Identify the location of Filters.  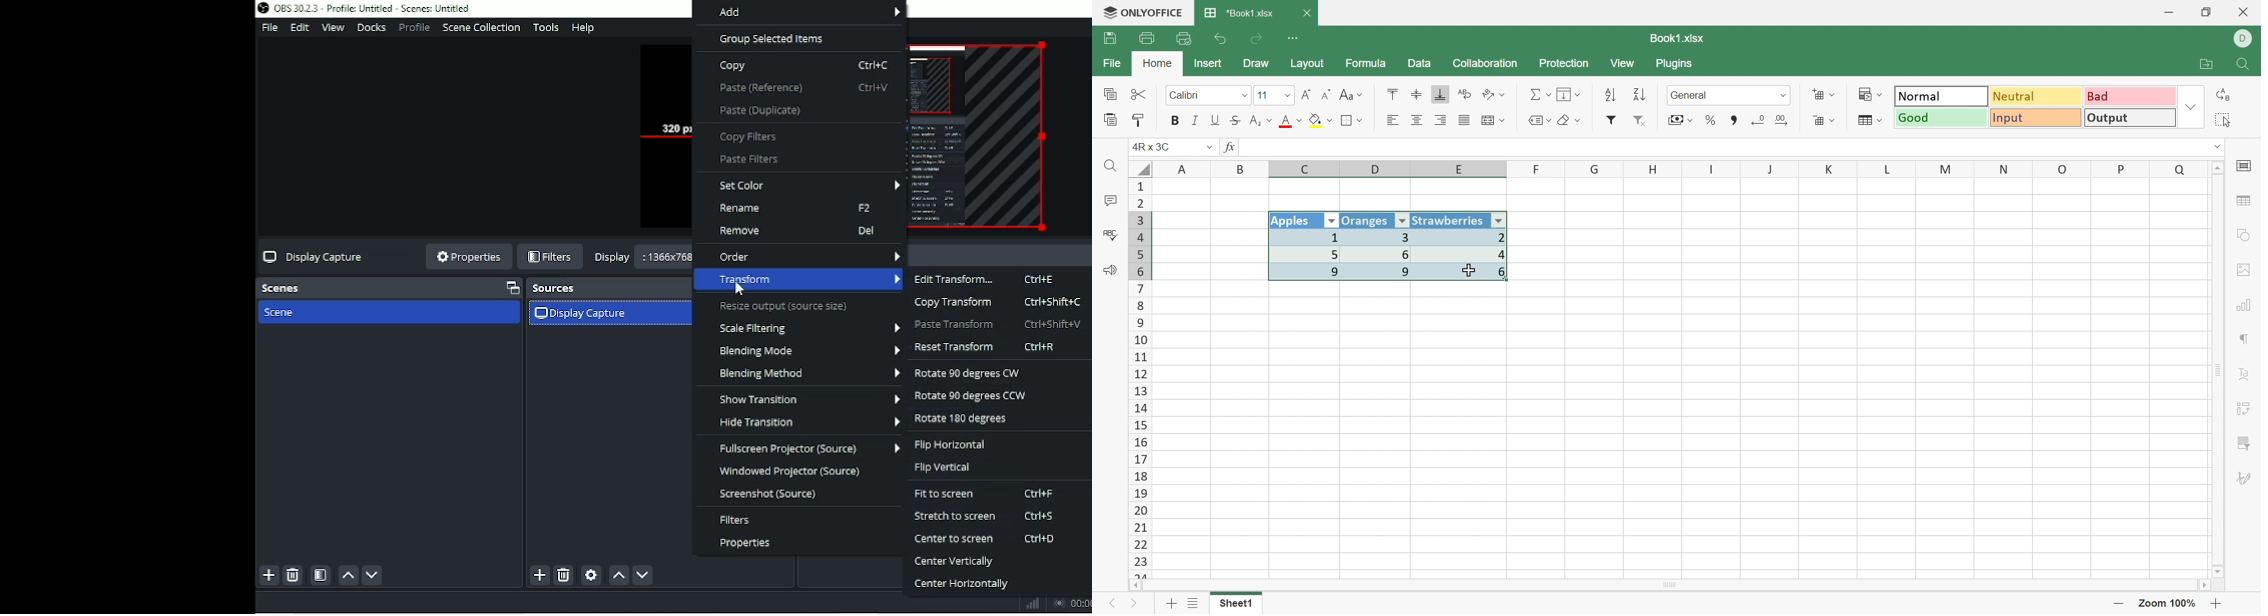
(741, 520).